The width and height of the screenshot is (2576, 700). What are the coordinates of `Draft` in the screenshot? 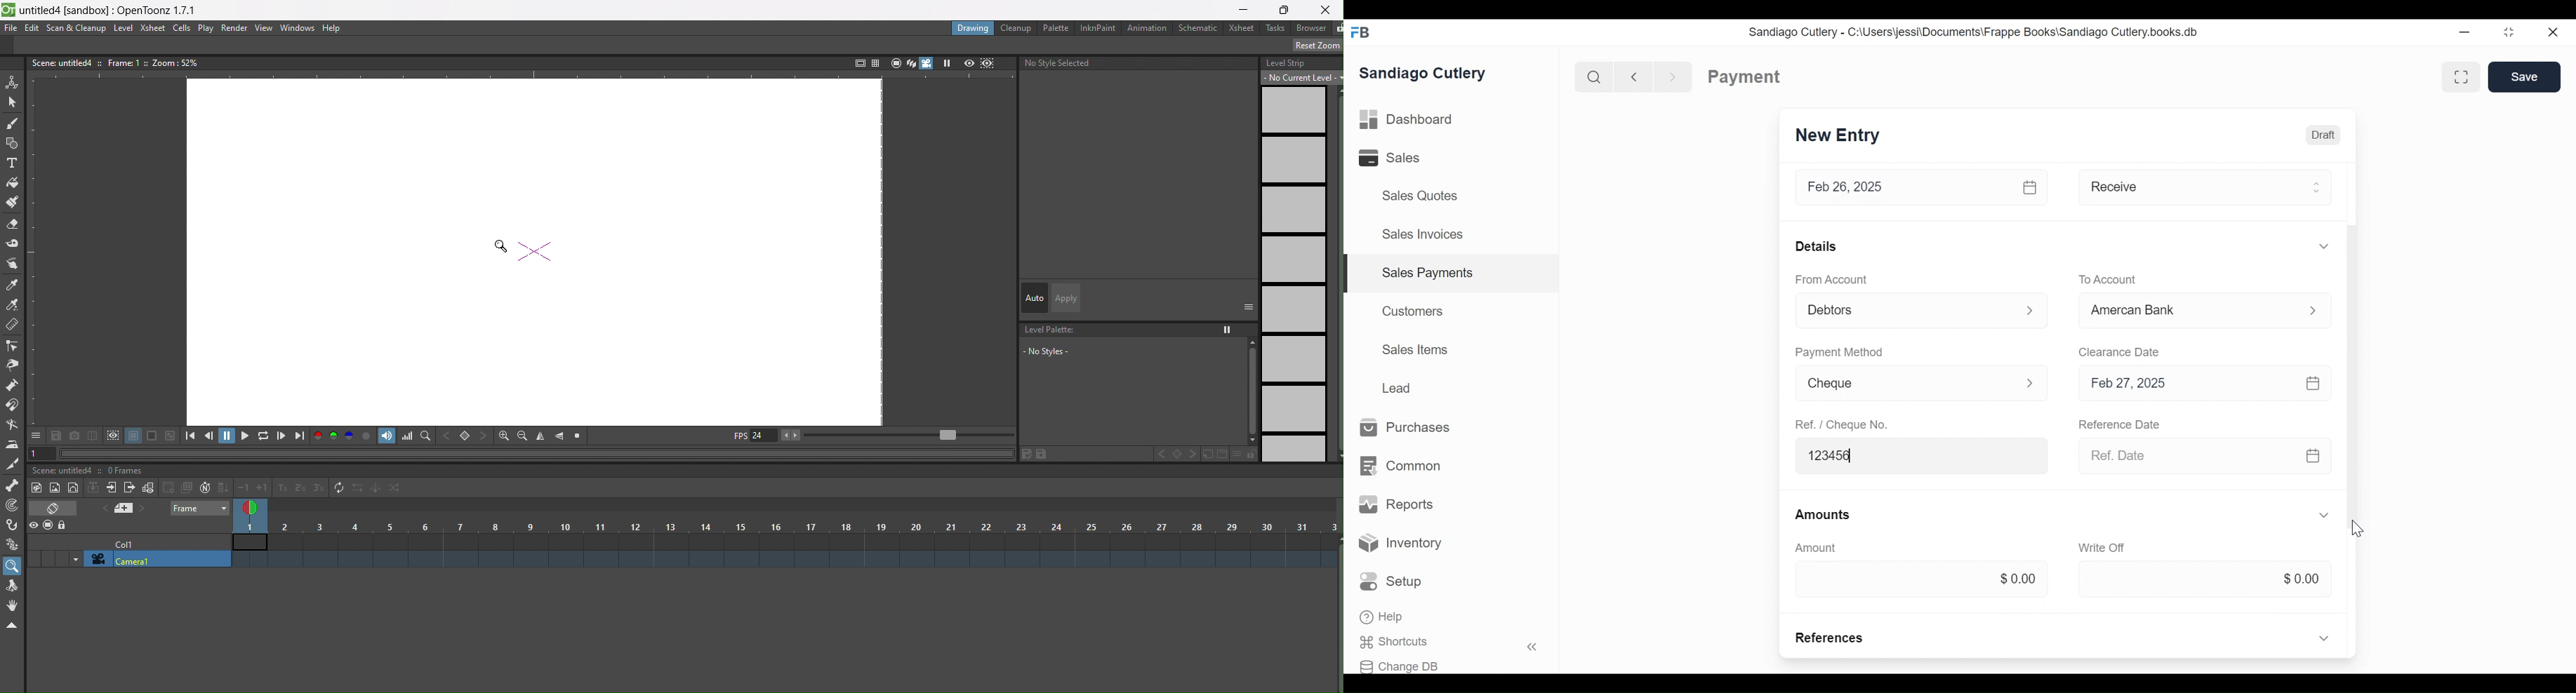 It's located at (2323, 133).